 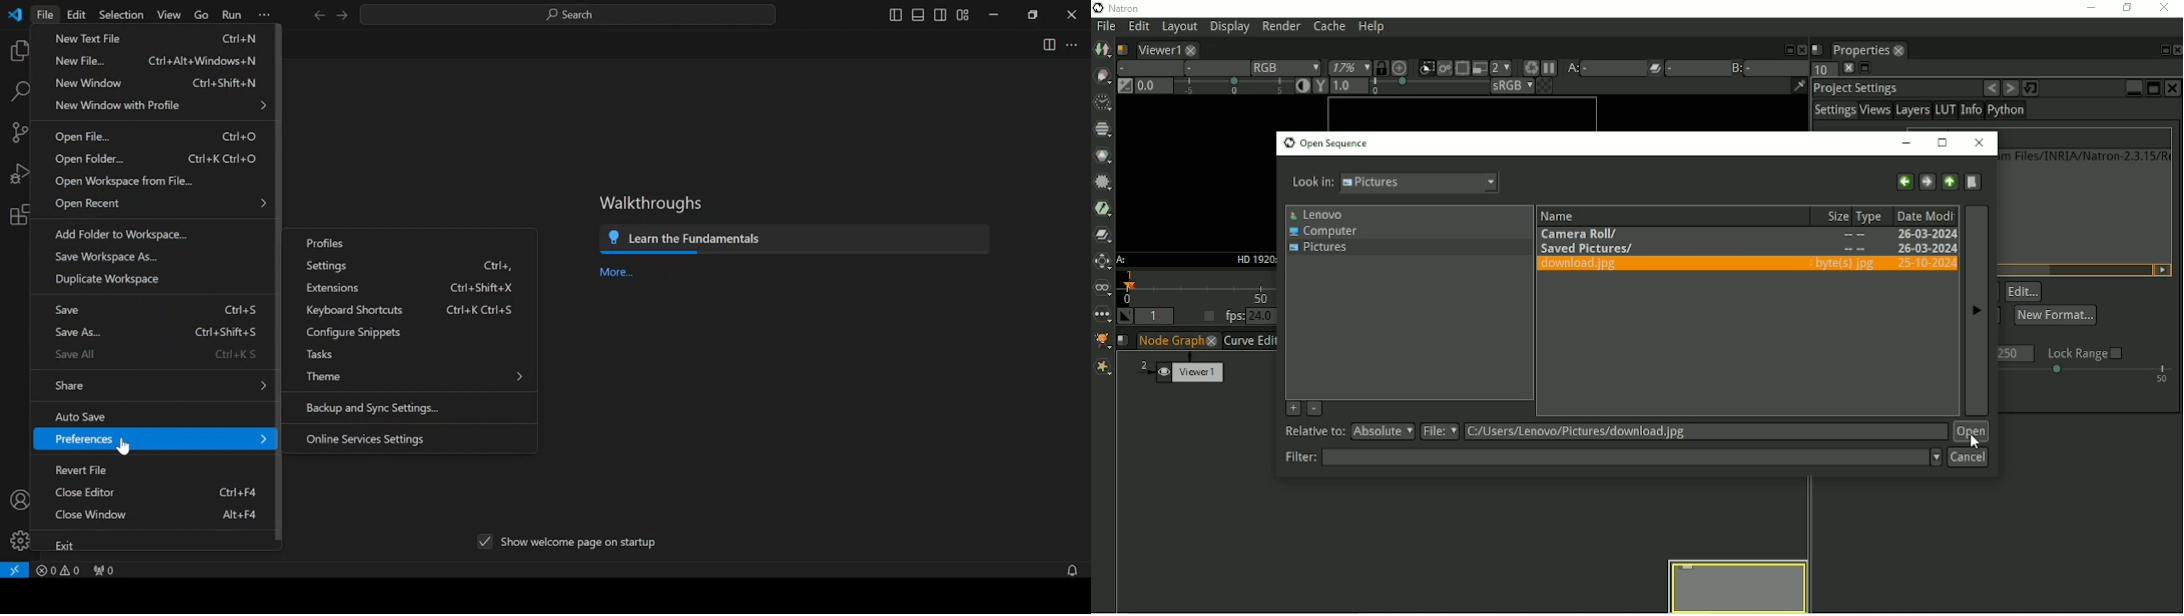 I want to click on Viewer input B, so click(x=1735, y=67).